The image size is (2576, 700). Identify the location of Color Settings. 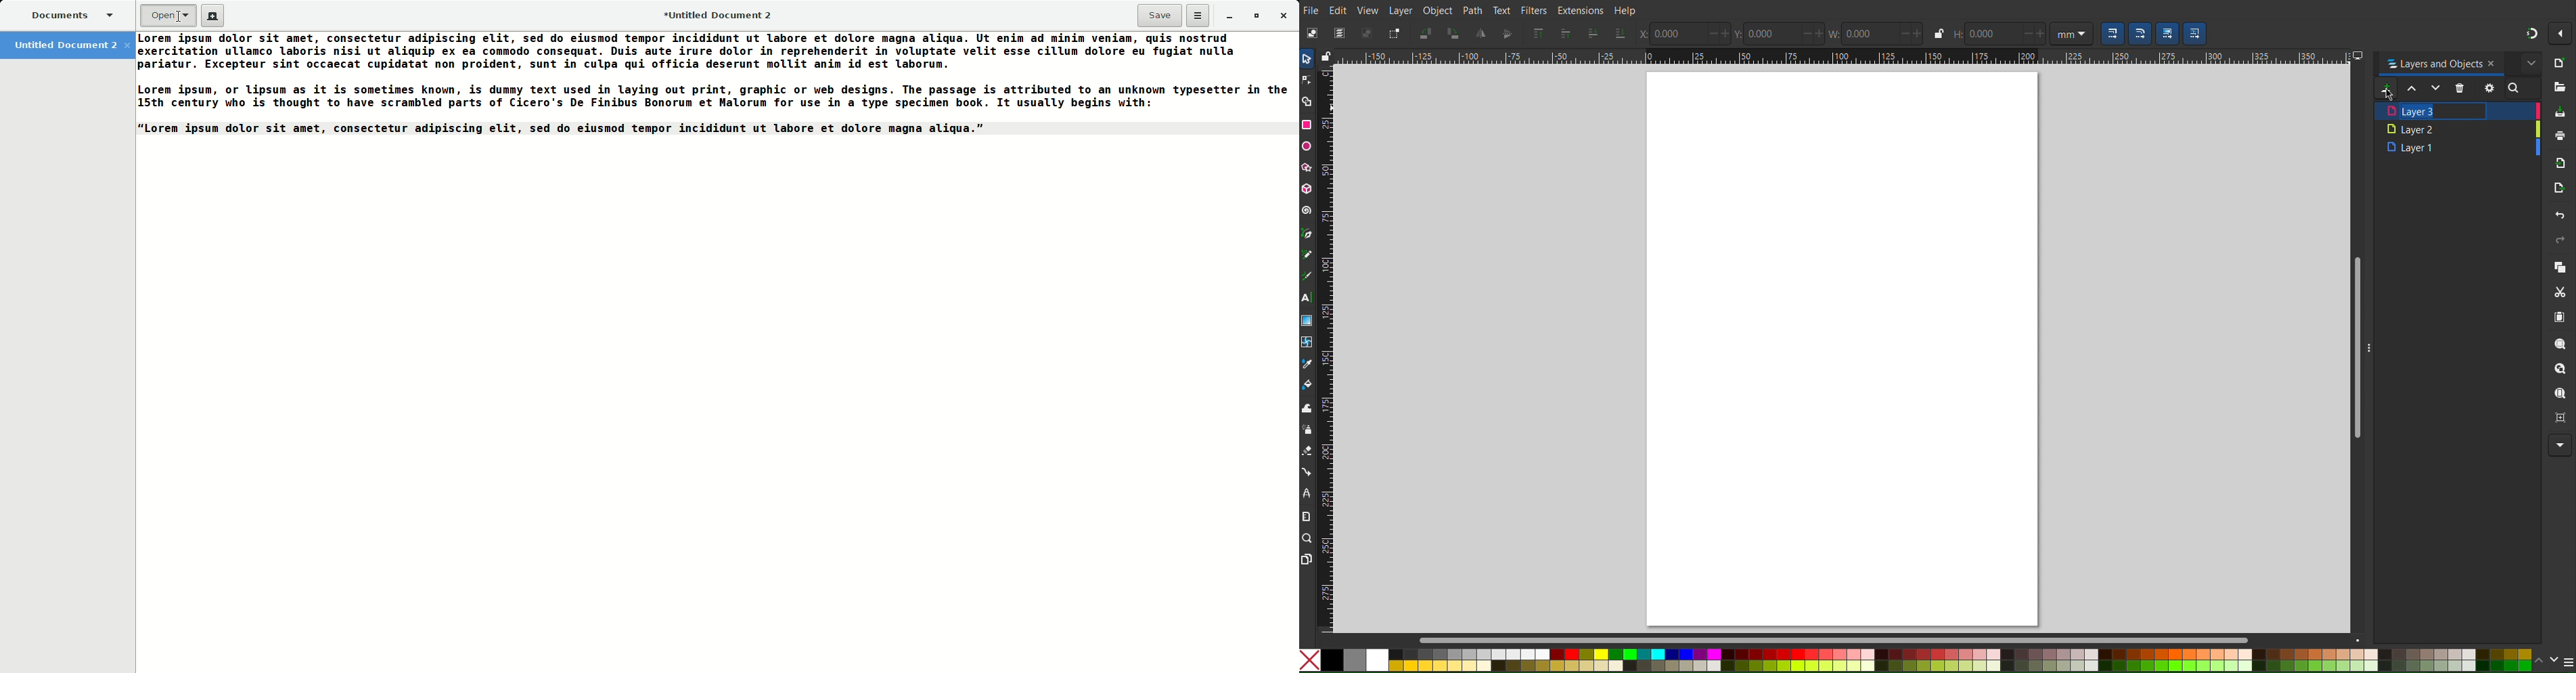
(1938, 659).